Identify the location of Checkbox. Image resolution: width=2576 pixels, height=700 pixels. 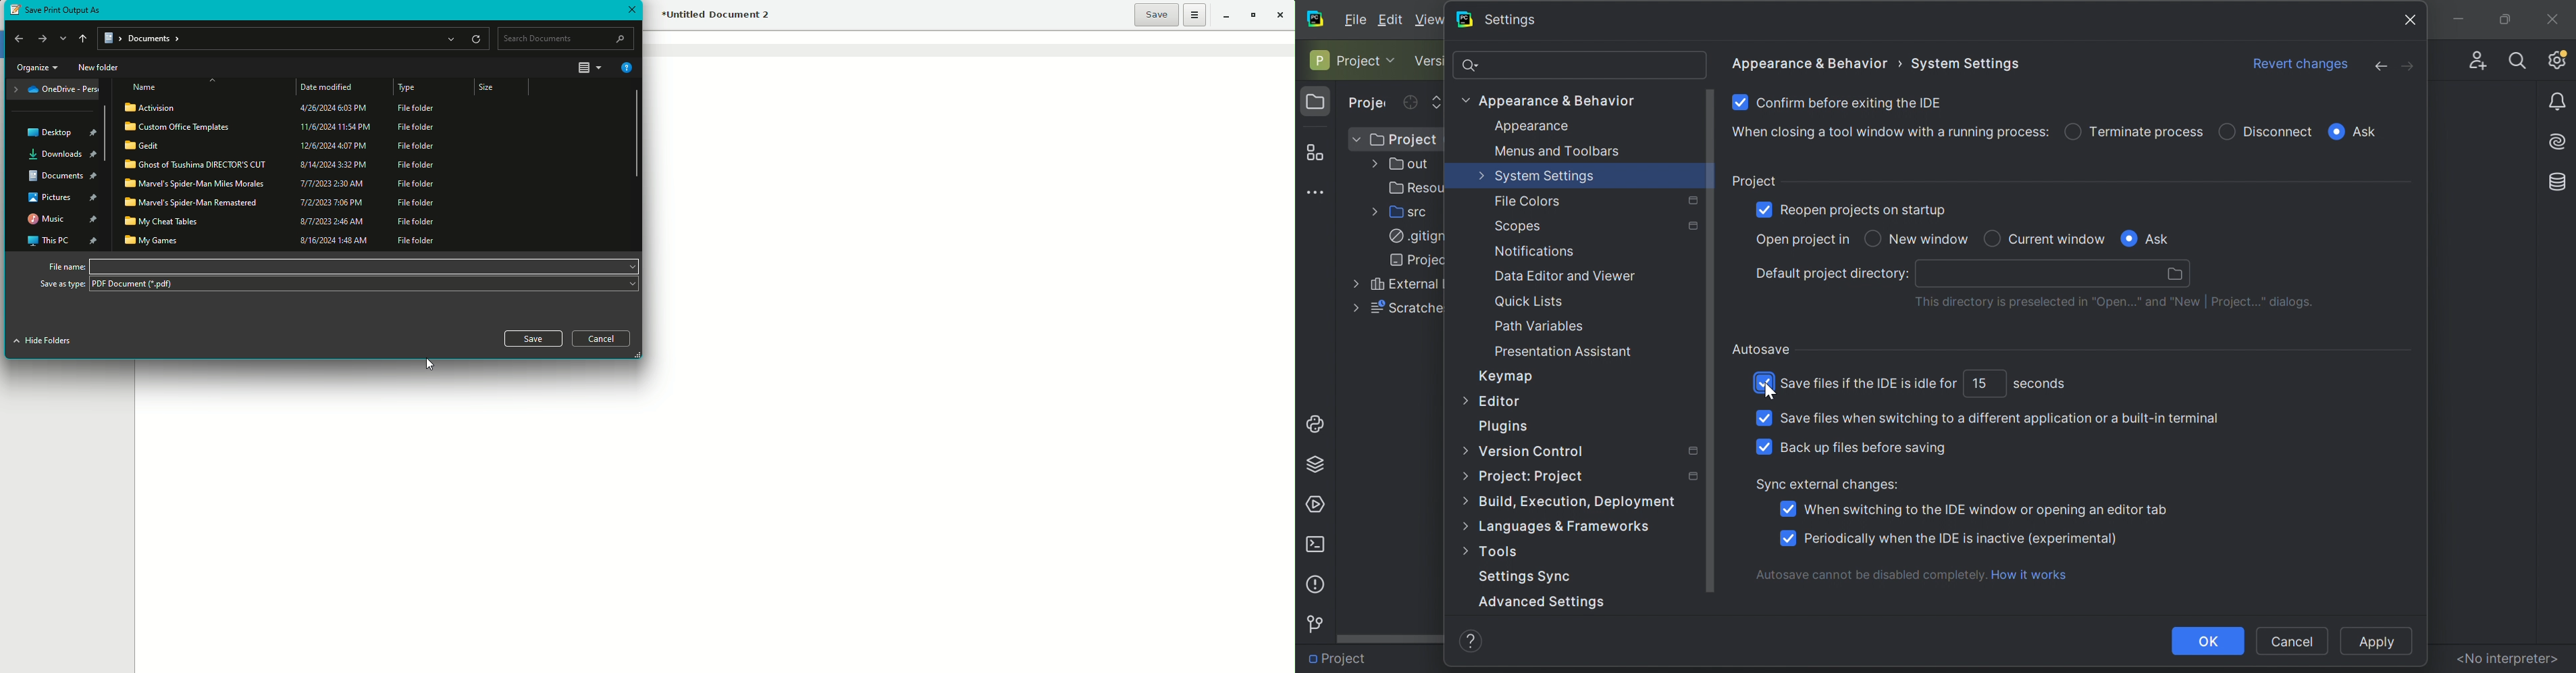
(2128, 238).